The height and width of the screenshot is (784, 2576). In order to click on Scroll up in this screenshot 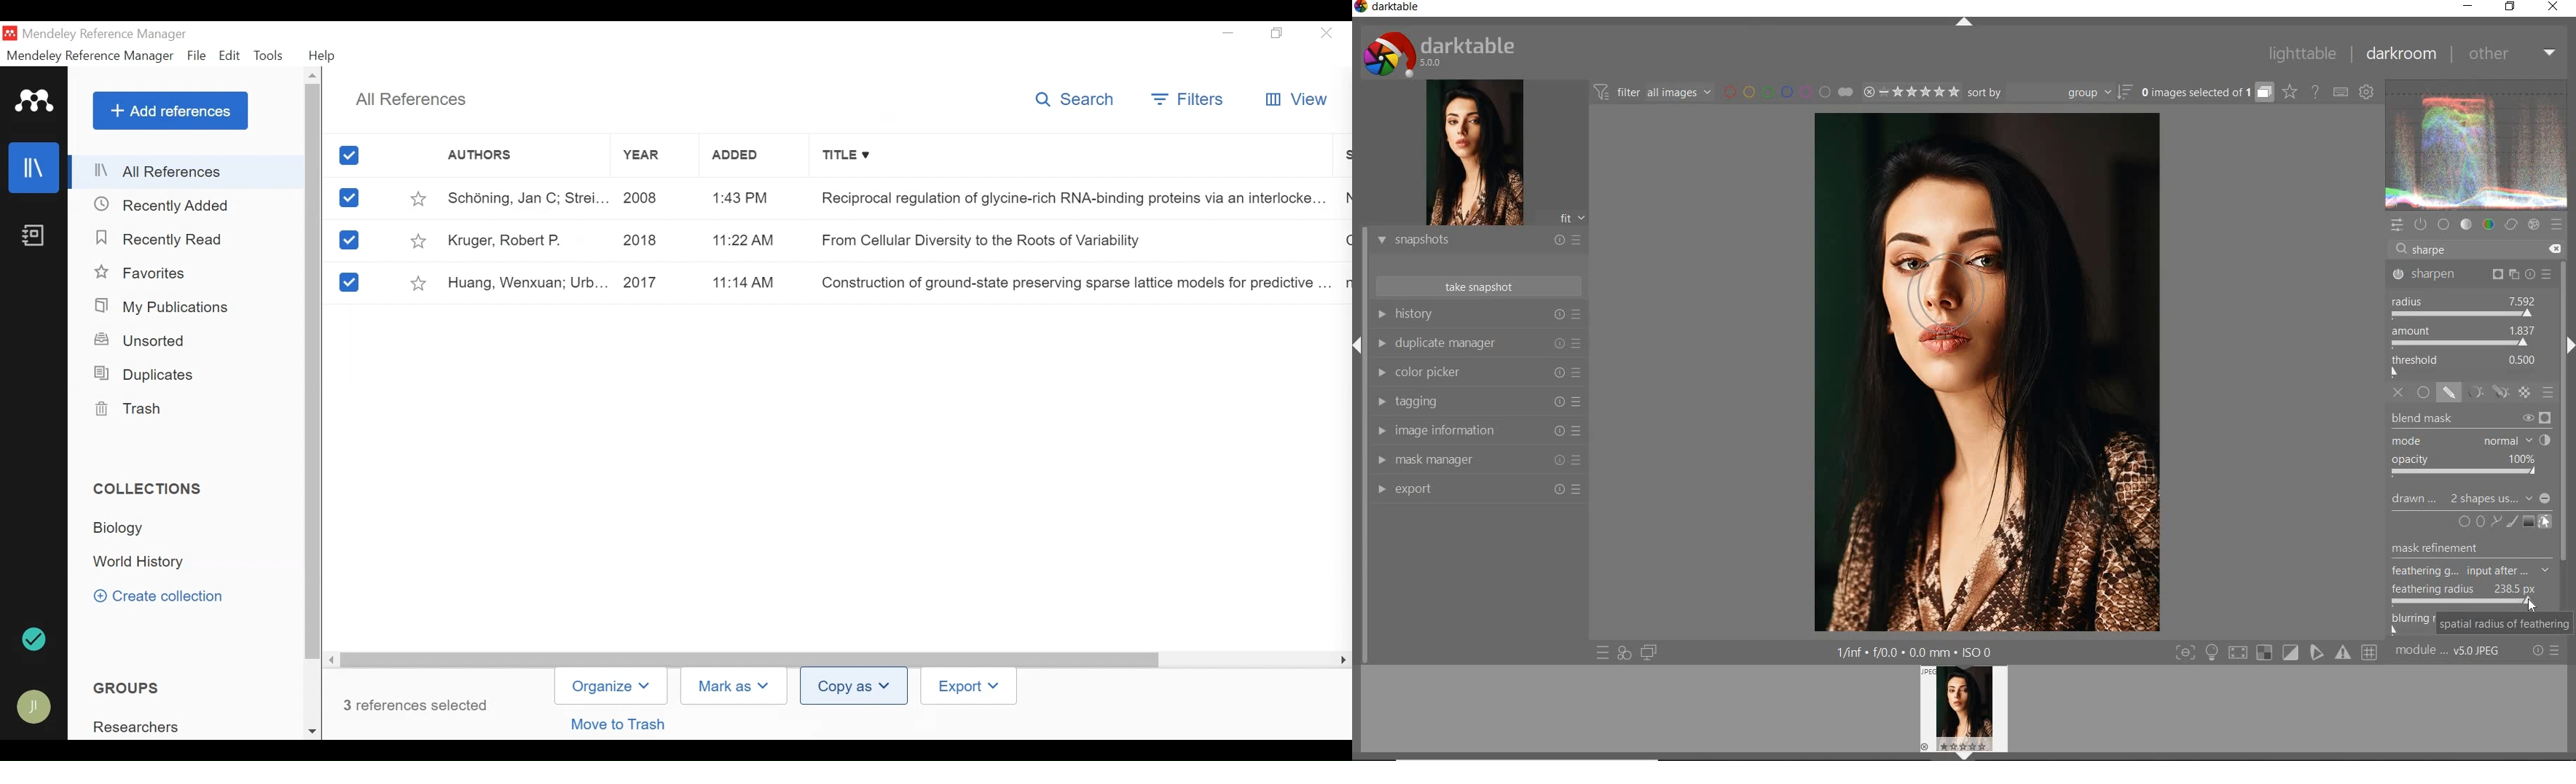, I will do `click(312, 76)`.